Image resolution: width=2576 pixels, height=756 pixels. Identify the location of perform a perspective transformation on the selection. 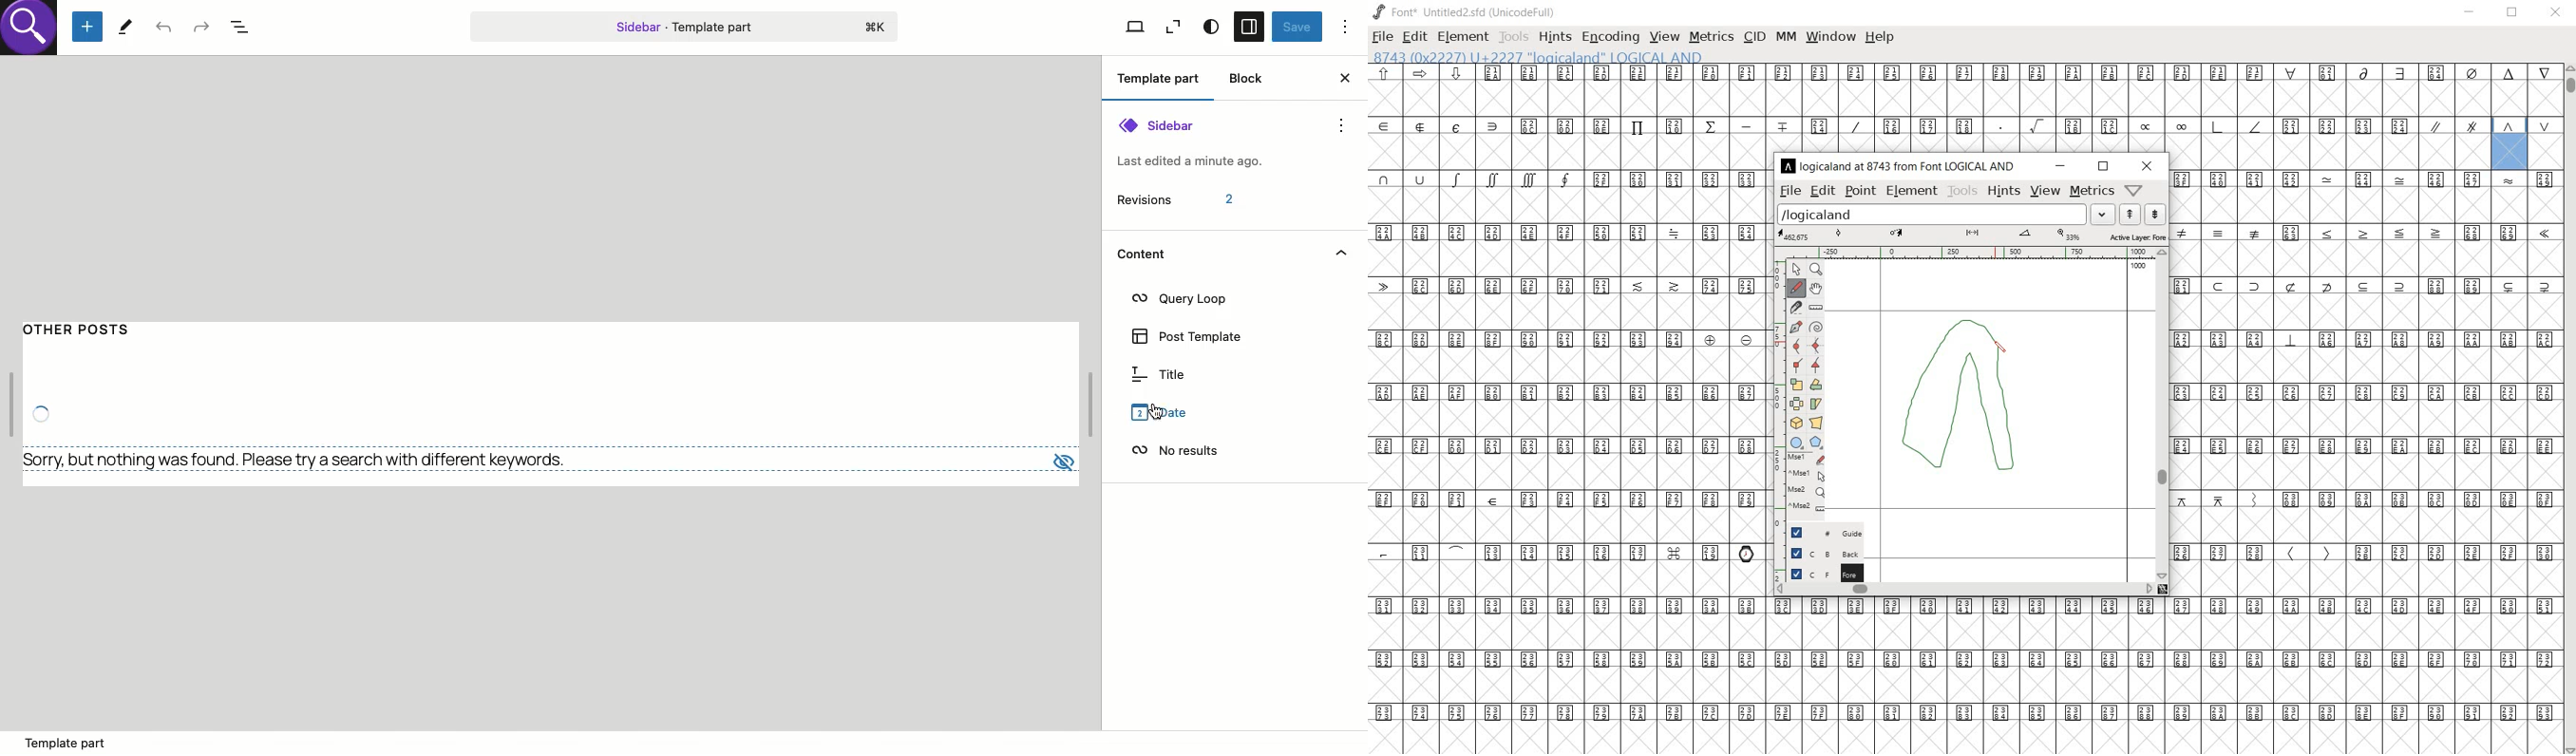
(1815, 422).